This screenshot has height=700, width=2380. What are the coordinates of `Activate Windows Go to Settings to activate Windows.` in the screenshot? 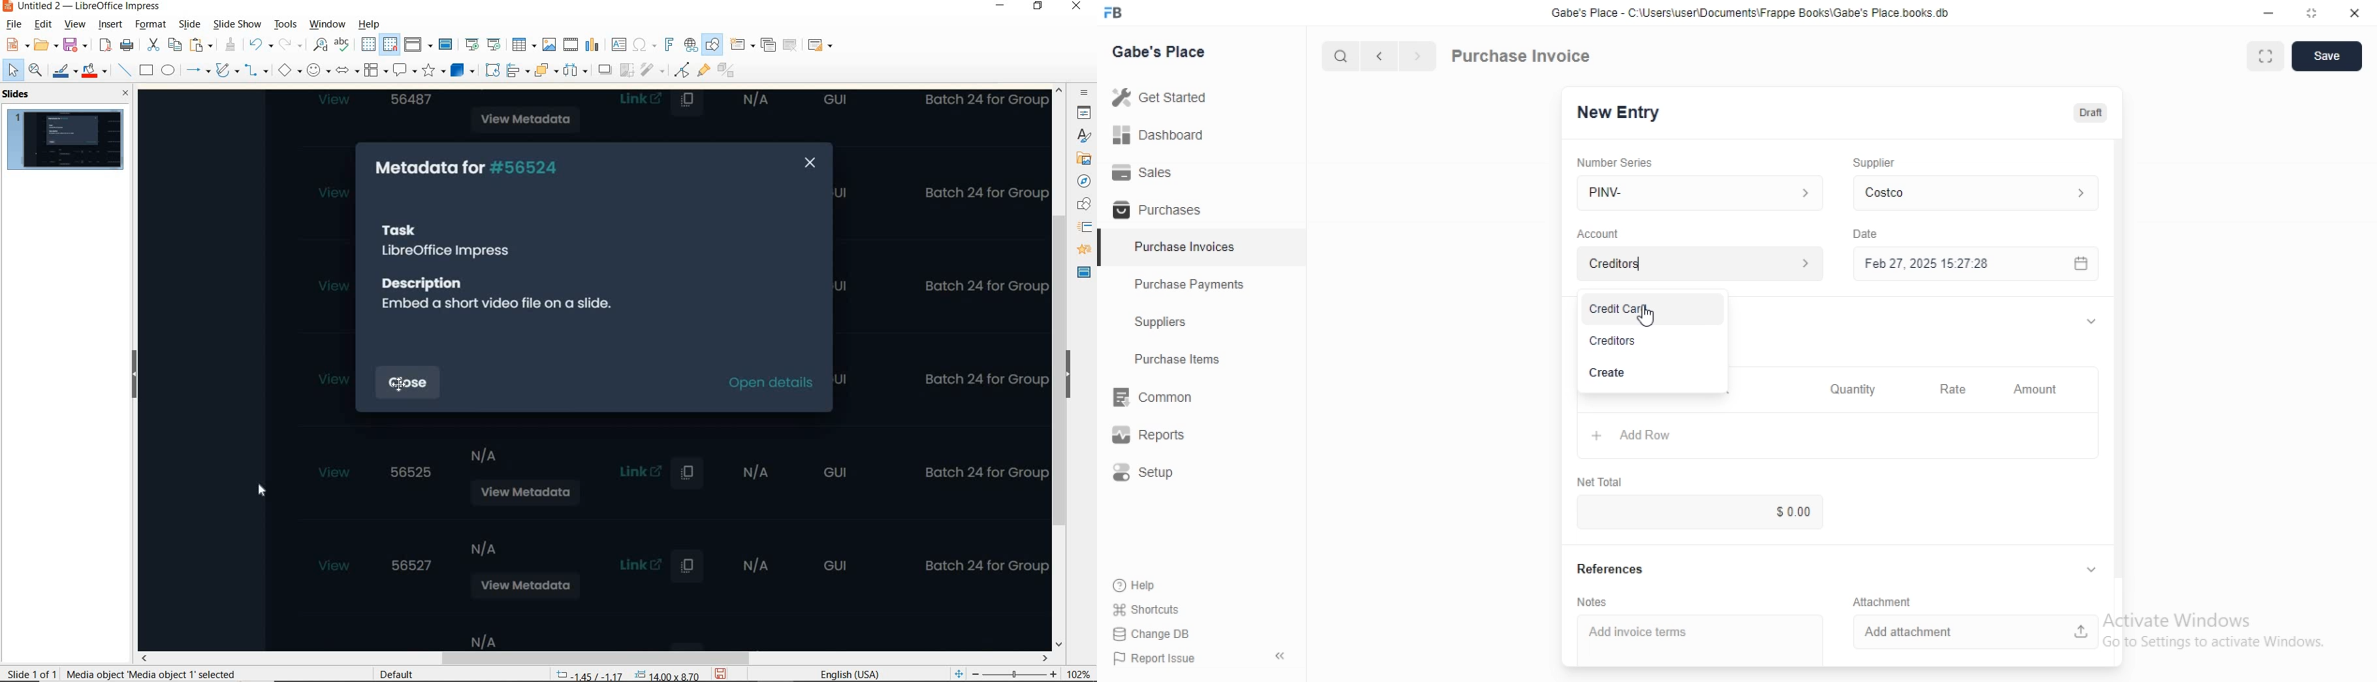 It's located at (2214, 630).